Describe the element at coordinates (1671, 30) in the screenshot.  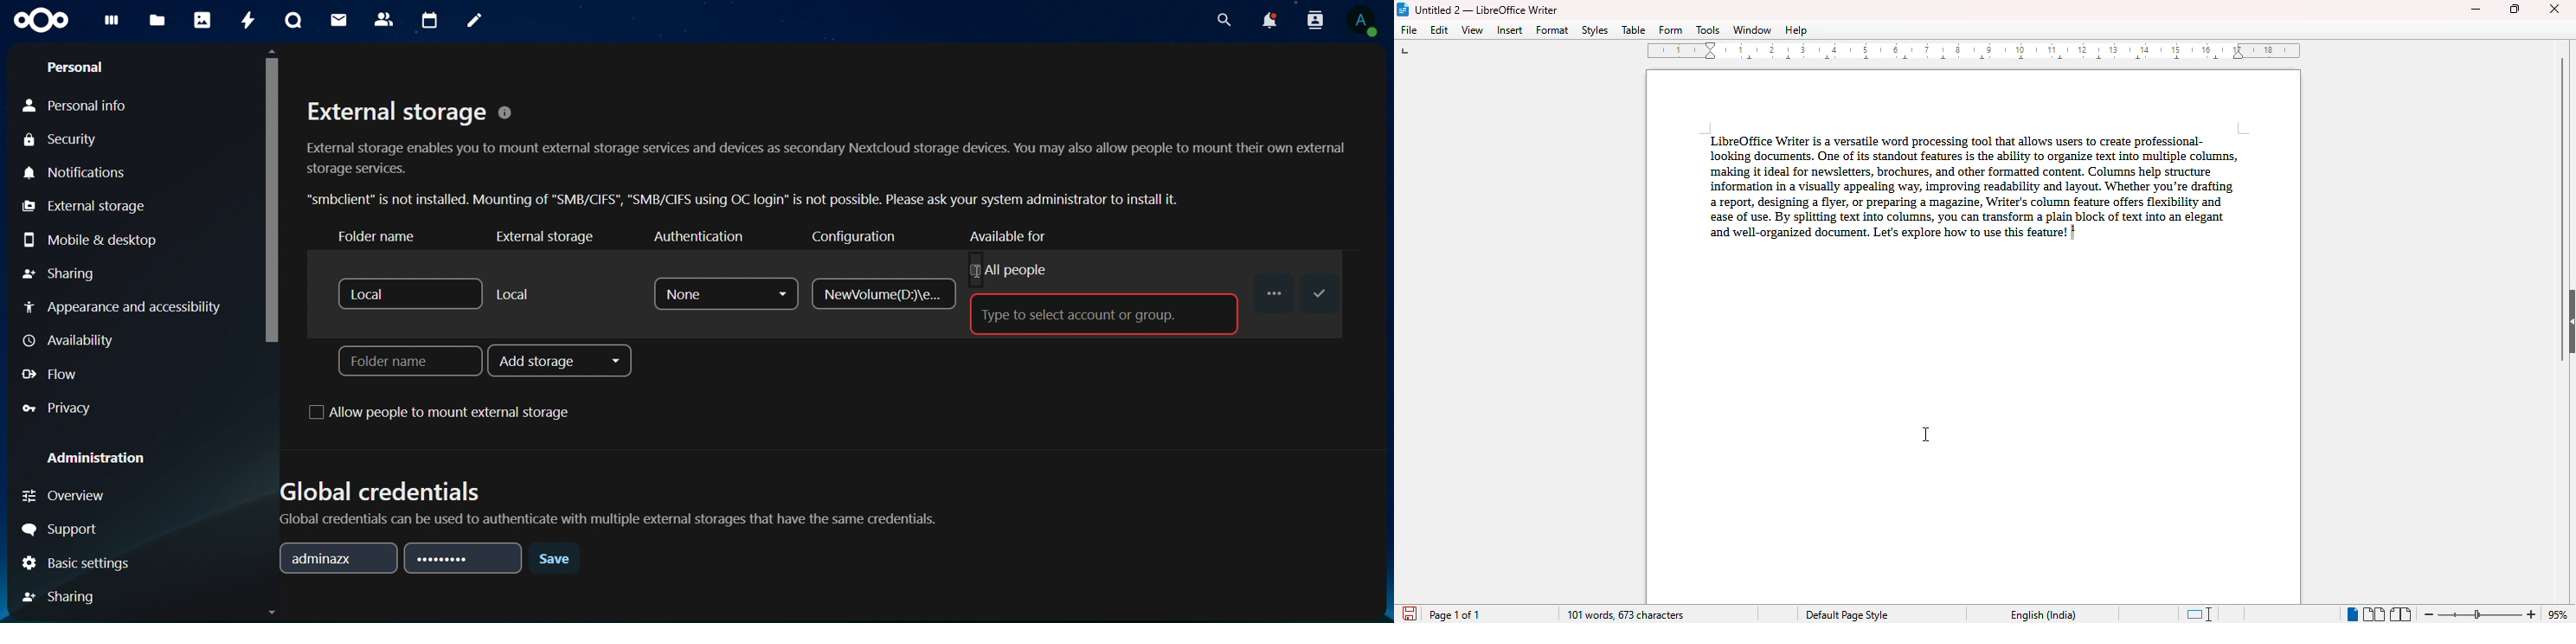
I see `form` at that location.